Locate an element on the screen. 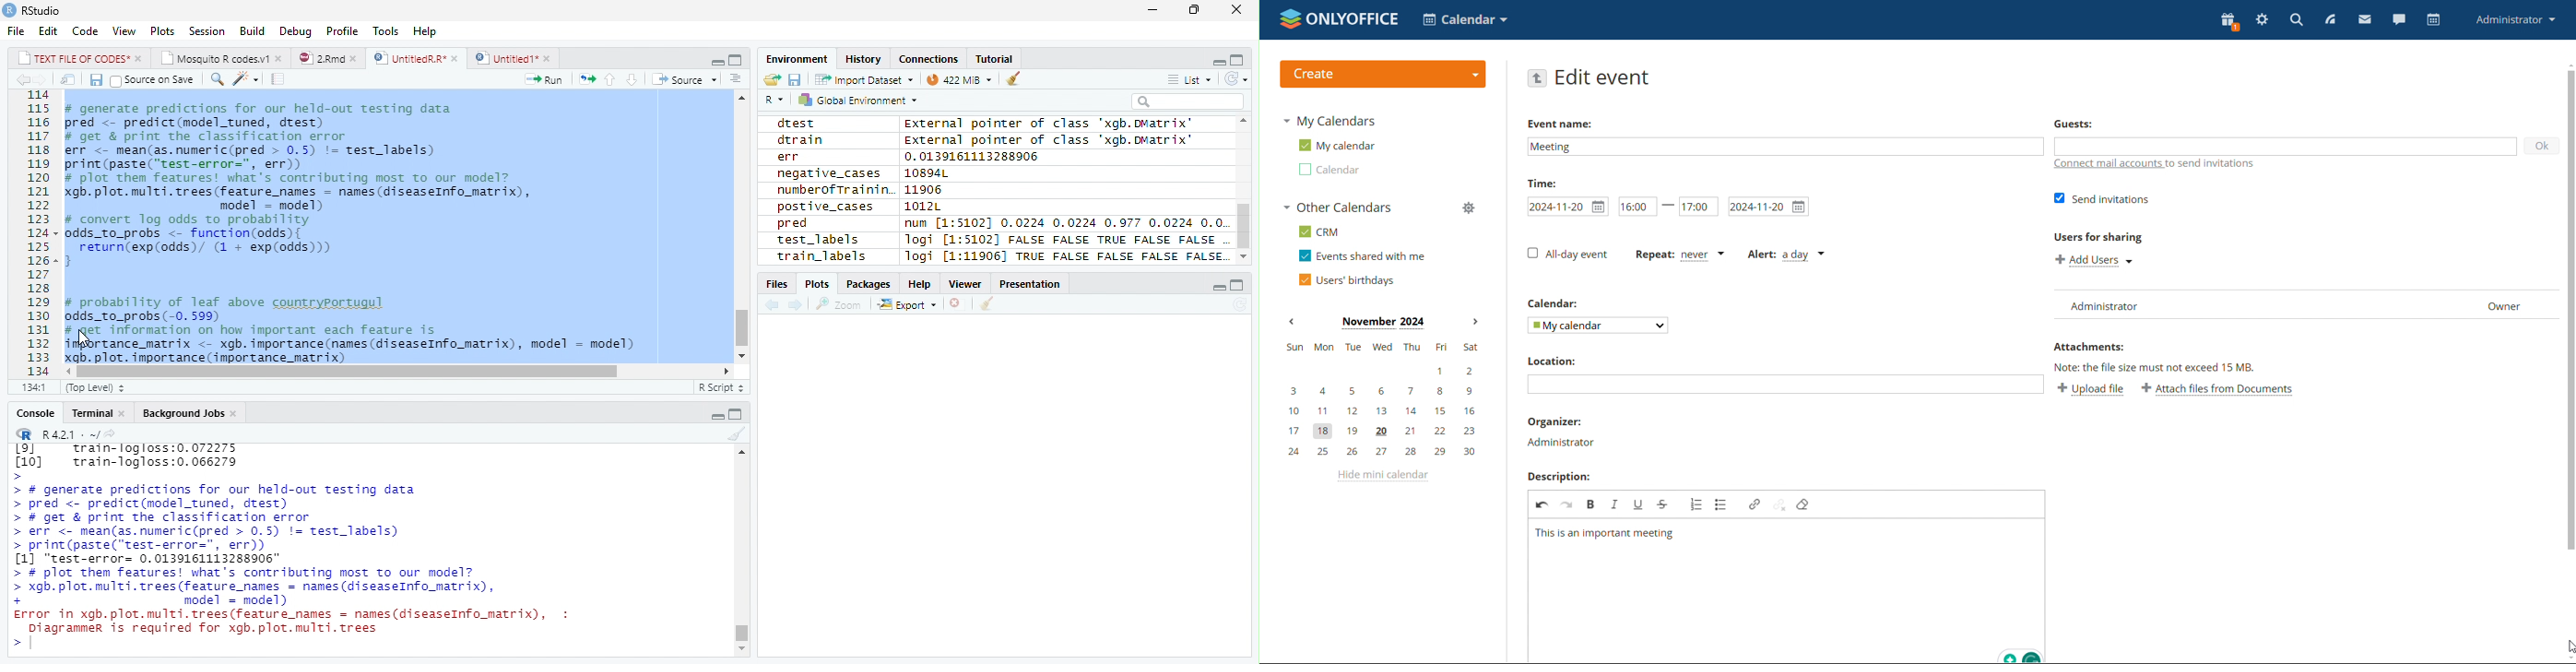  Previous is located at coordinates (21, 80).